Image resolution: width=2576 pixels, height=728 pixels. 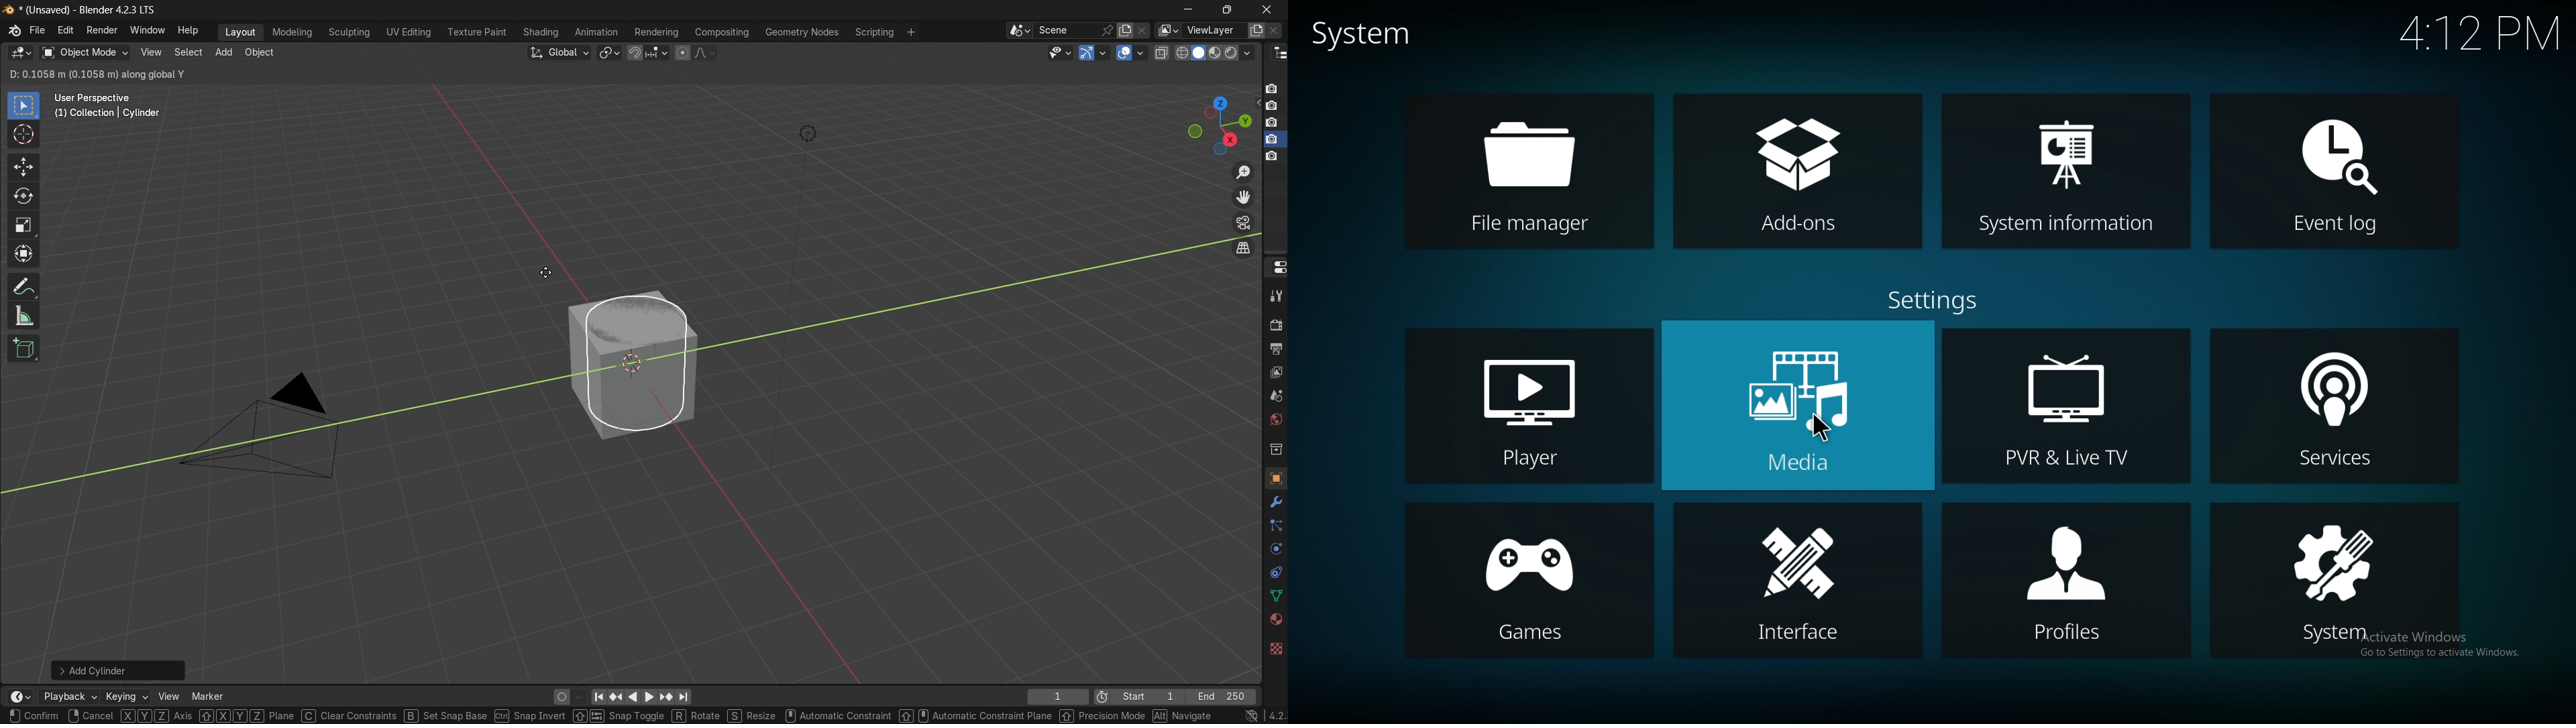 What do you see at coordinates (1273, 107) in the screenshot?
I see `capture` at bounding box center [1273, 107].